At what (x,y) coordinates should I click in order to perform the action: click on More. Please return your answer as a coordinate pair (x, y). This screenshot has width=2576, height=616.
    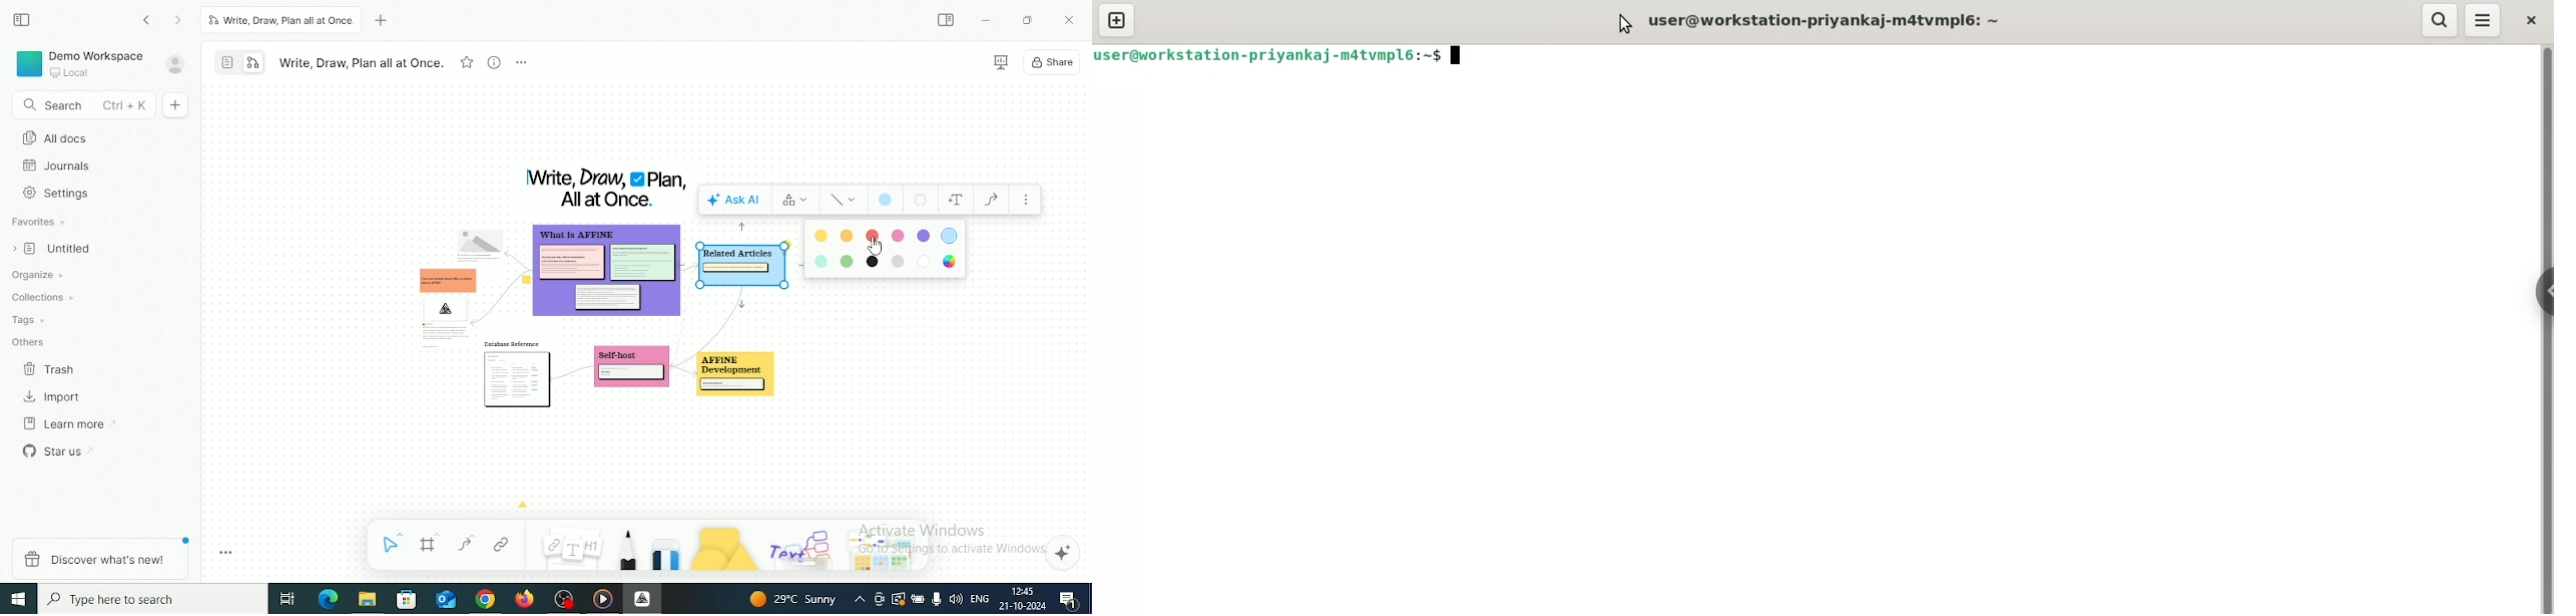
    Looking at the image, I should click on (521, 62).